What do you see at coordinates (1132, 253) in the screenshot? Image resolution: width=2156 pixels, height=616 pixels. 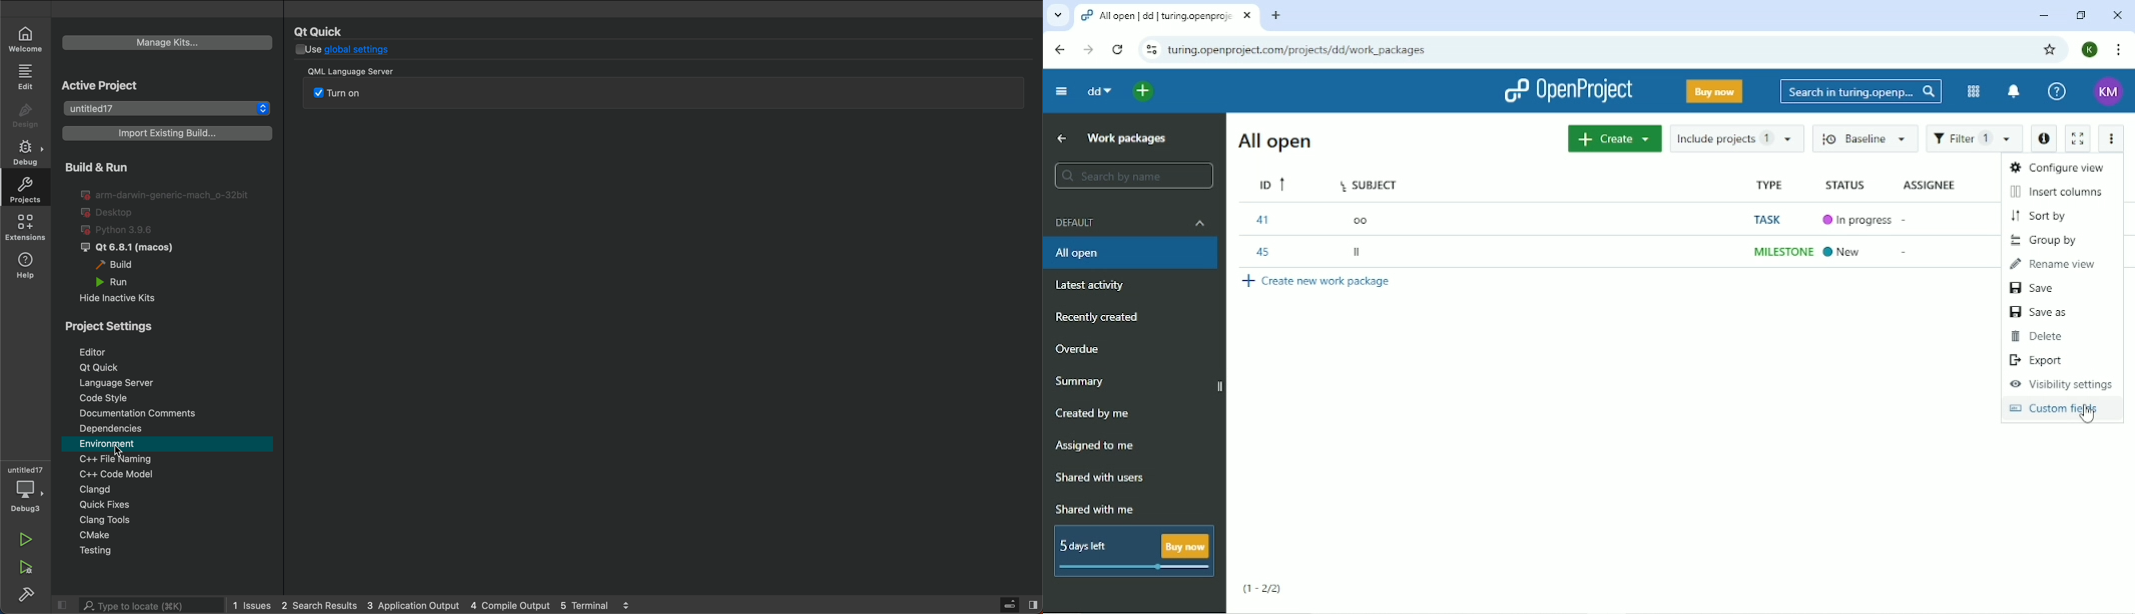 I see `All open` at bounding box center [1132, 253].